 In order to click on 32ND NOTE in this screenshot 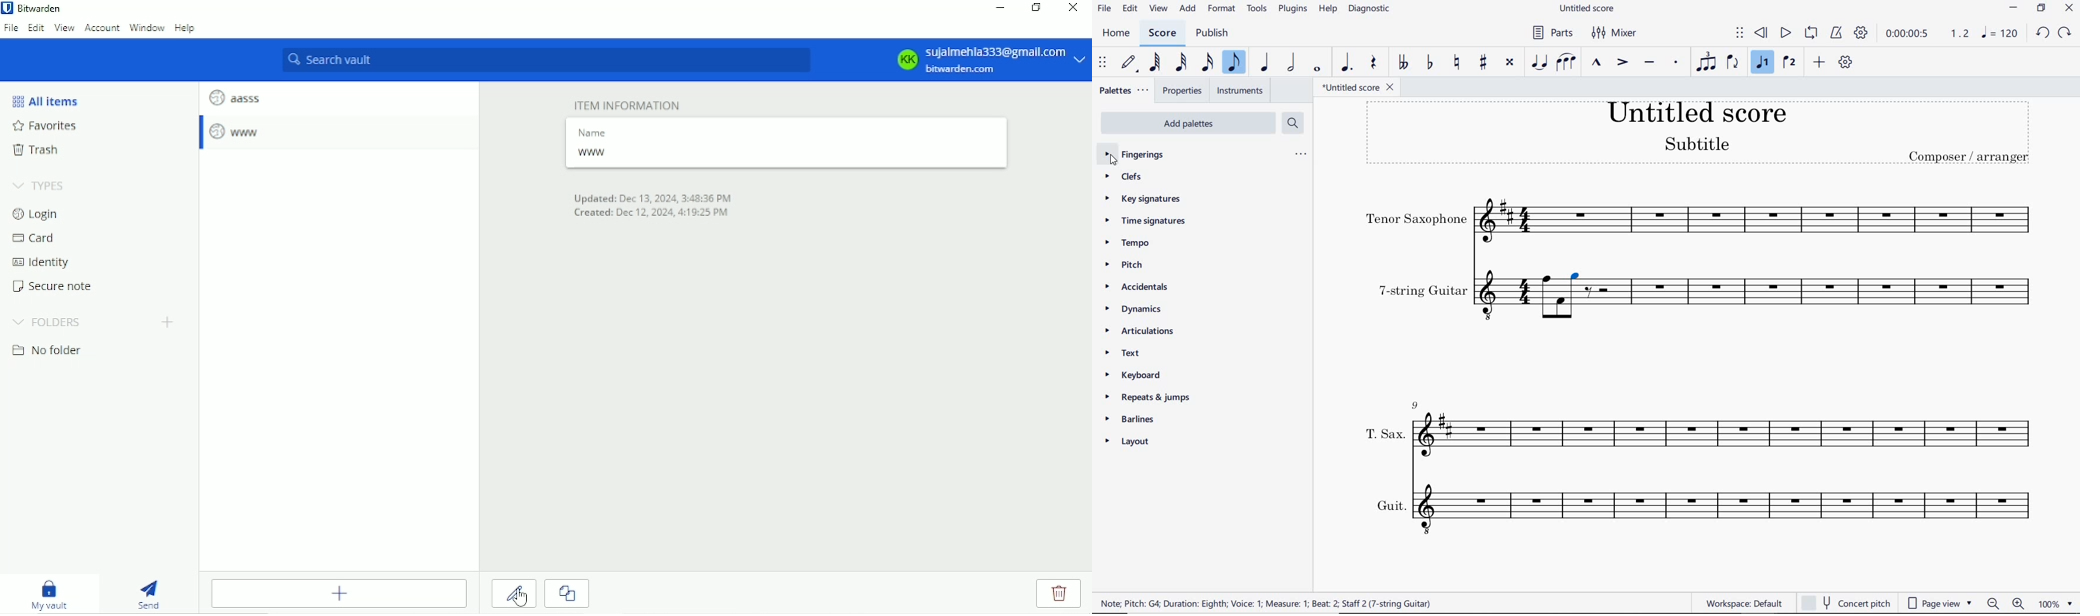, I will do `click(1180, 63)`.